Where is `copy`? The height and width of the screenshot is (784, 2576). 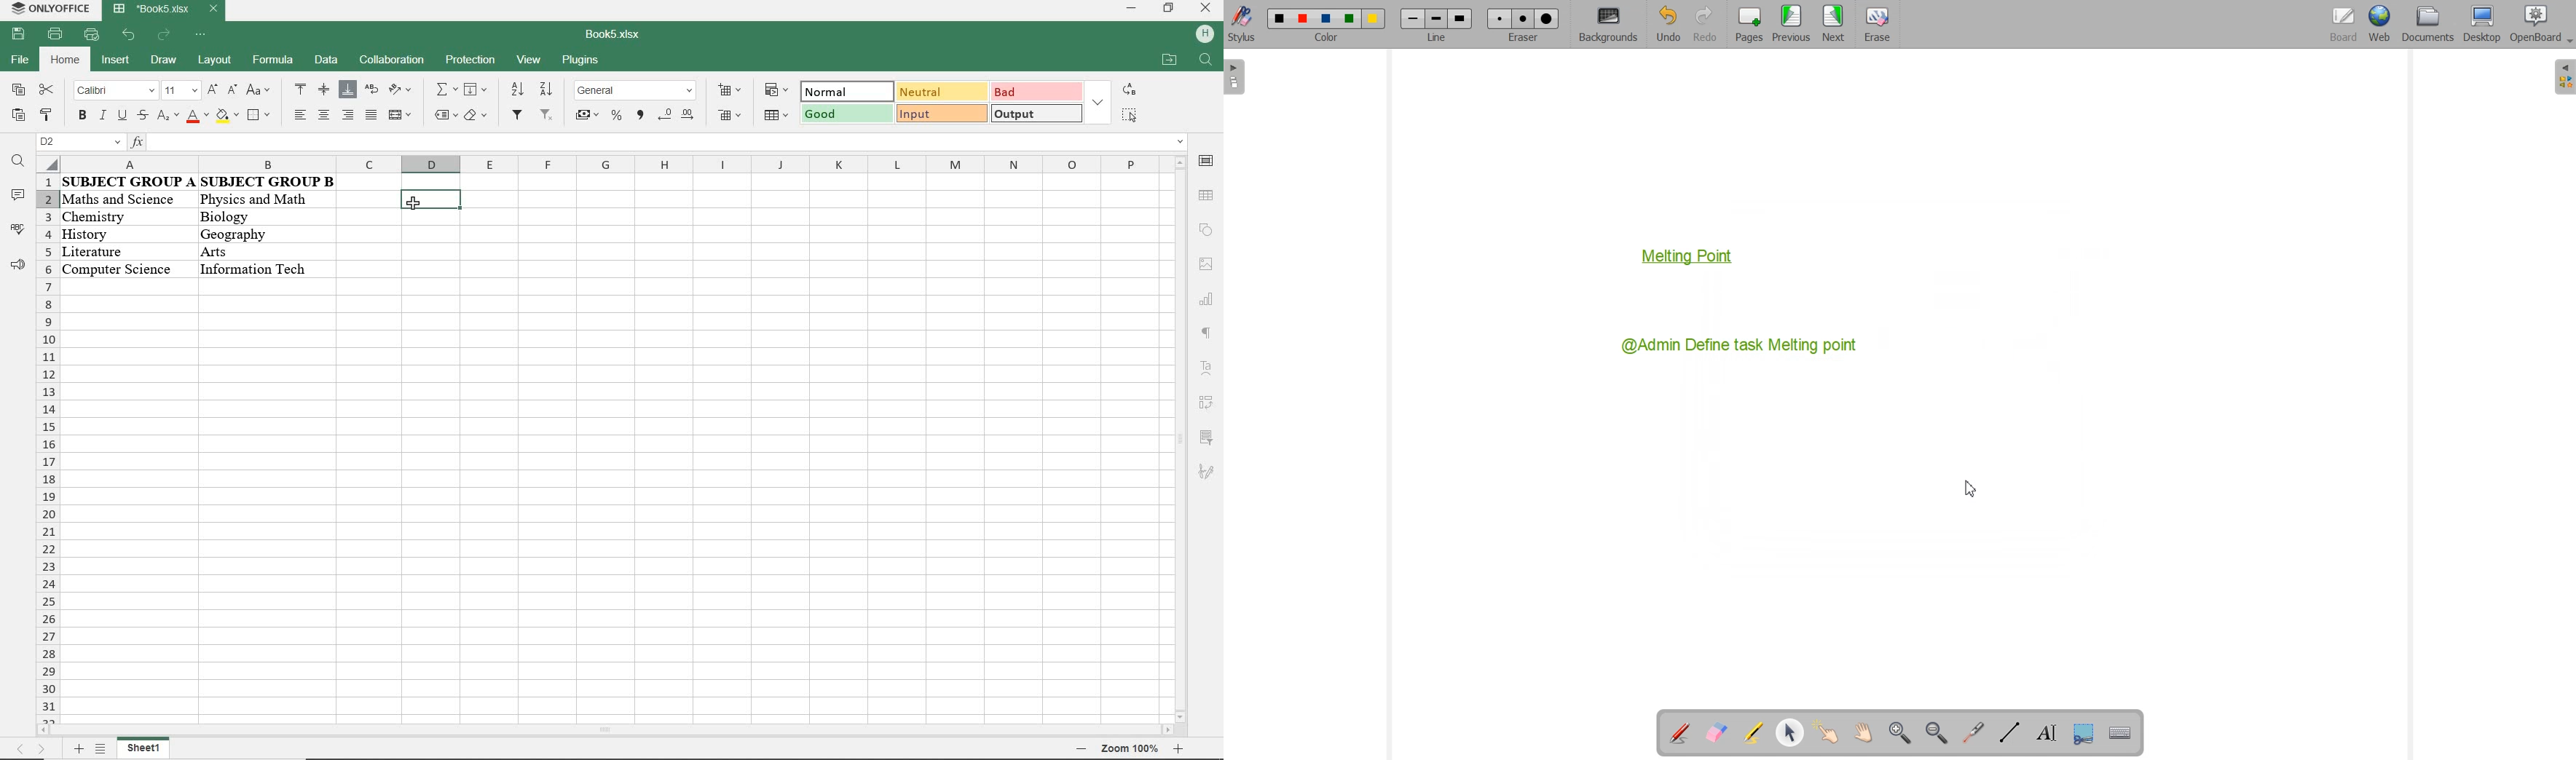
copy is located at coordinates (18, 89).